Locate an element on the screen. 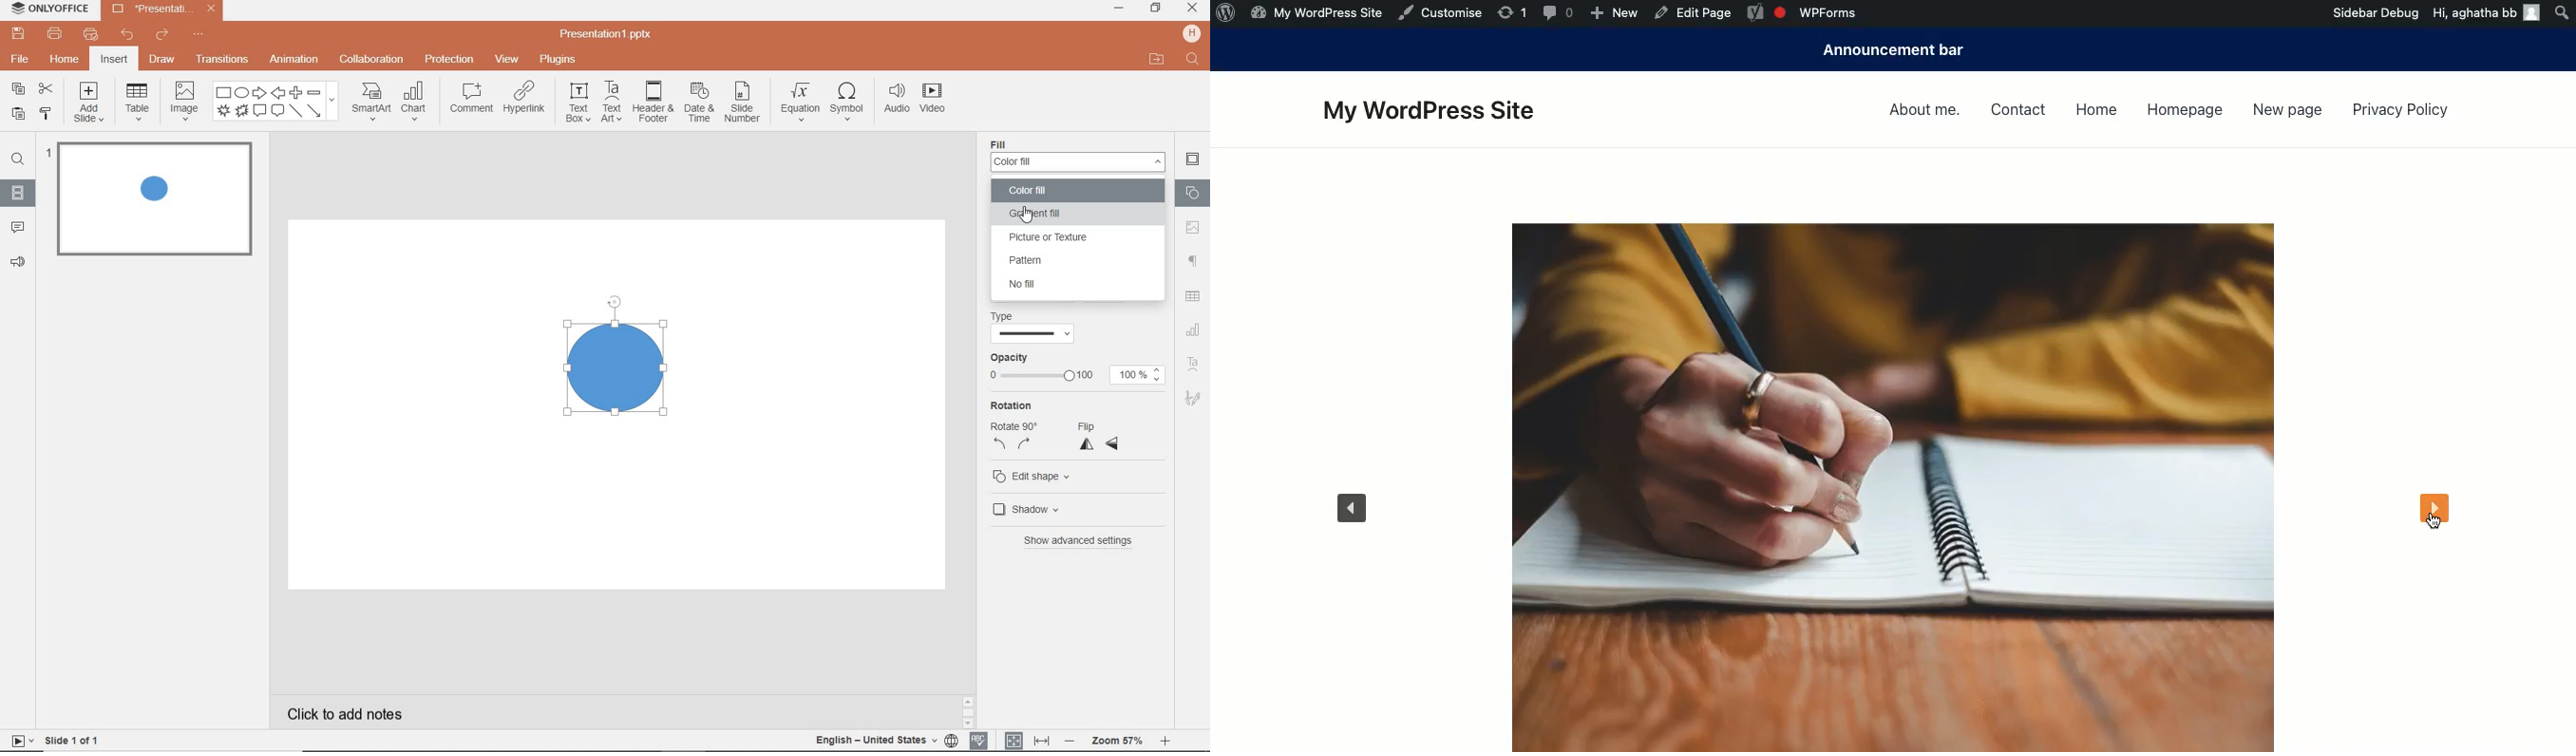 This screenshot has height=756, width=2576. paste is located at coordinates (17, 115).